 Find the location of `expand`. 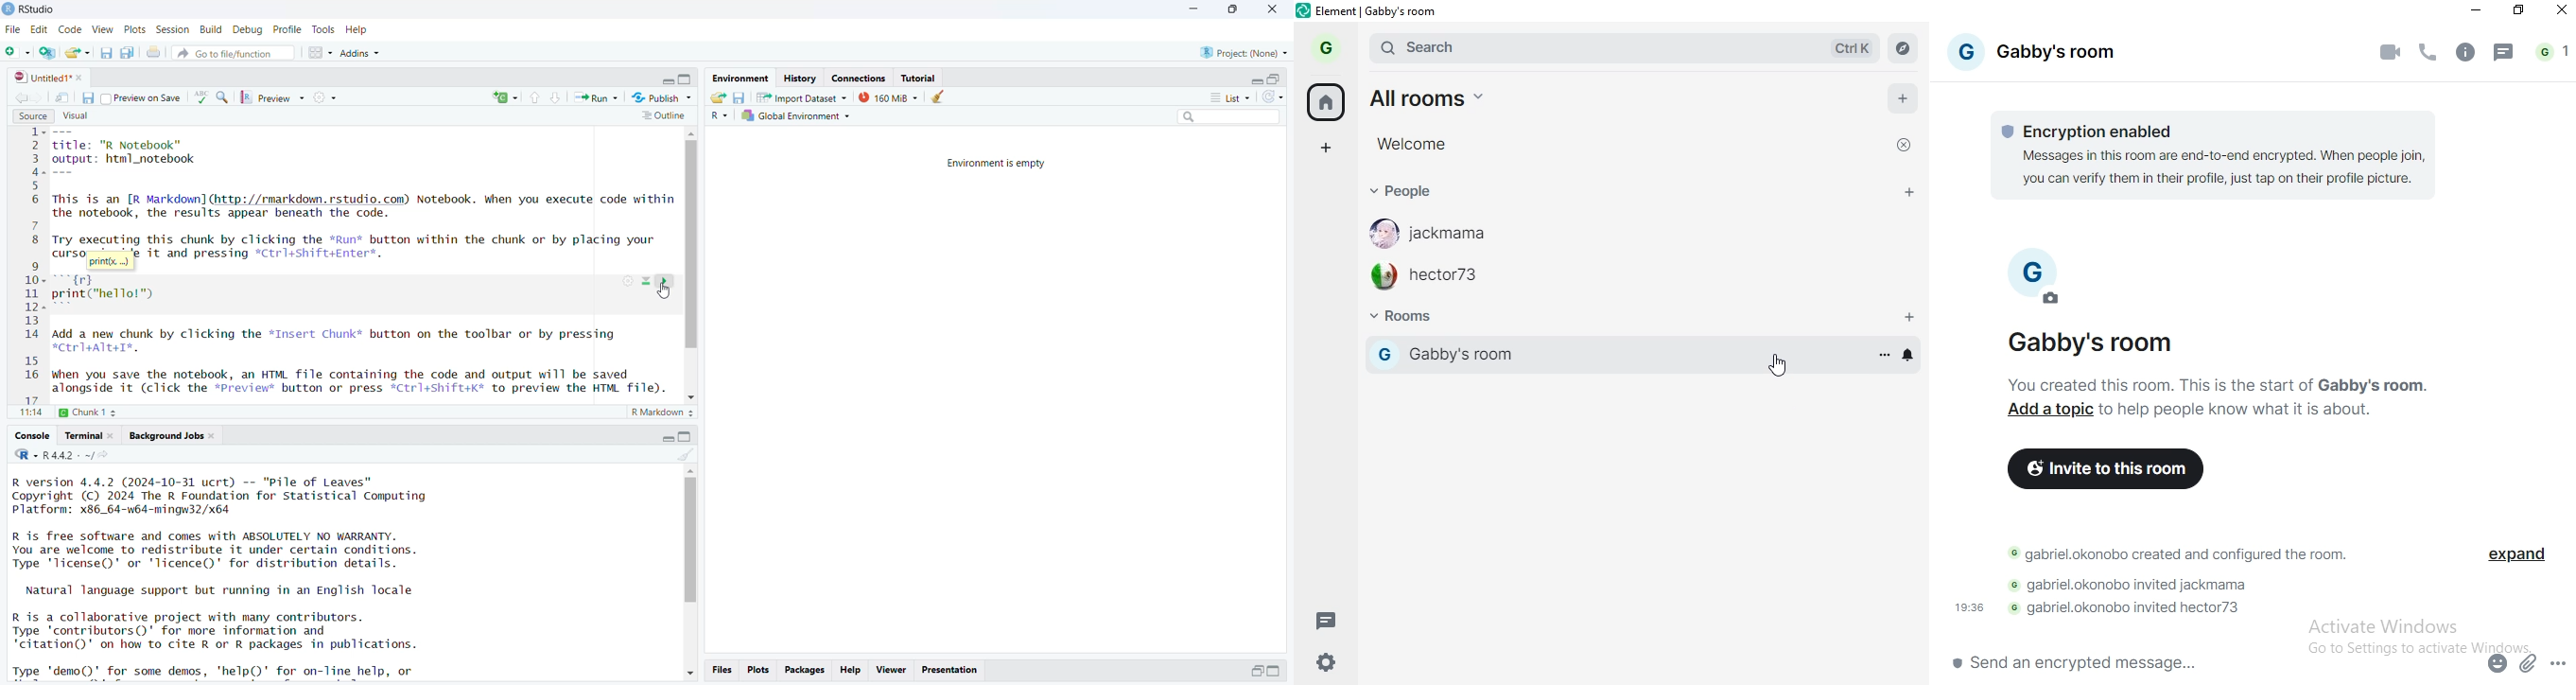

expand is located at coordinates (1257, 670).